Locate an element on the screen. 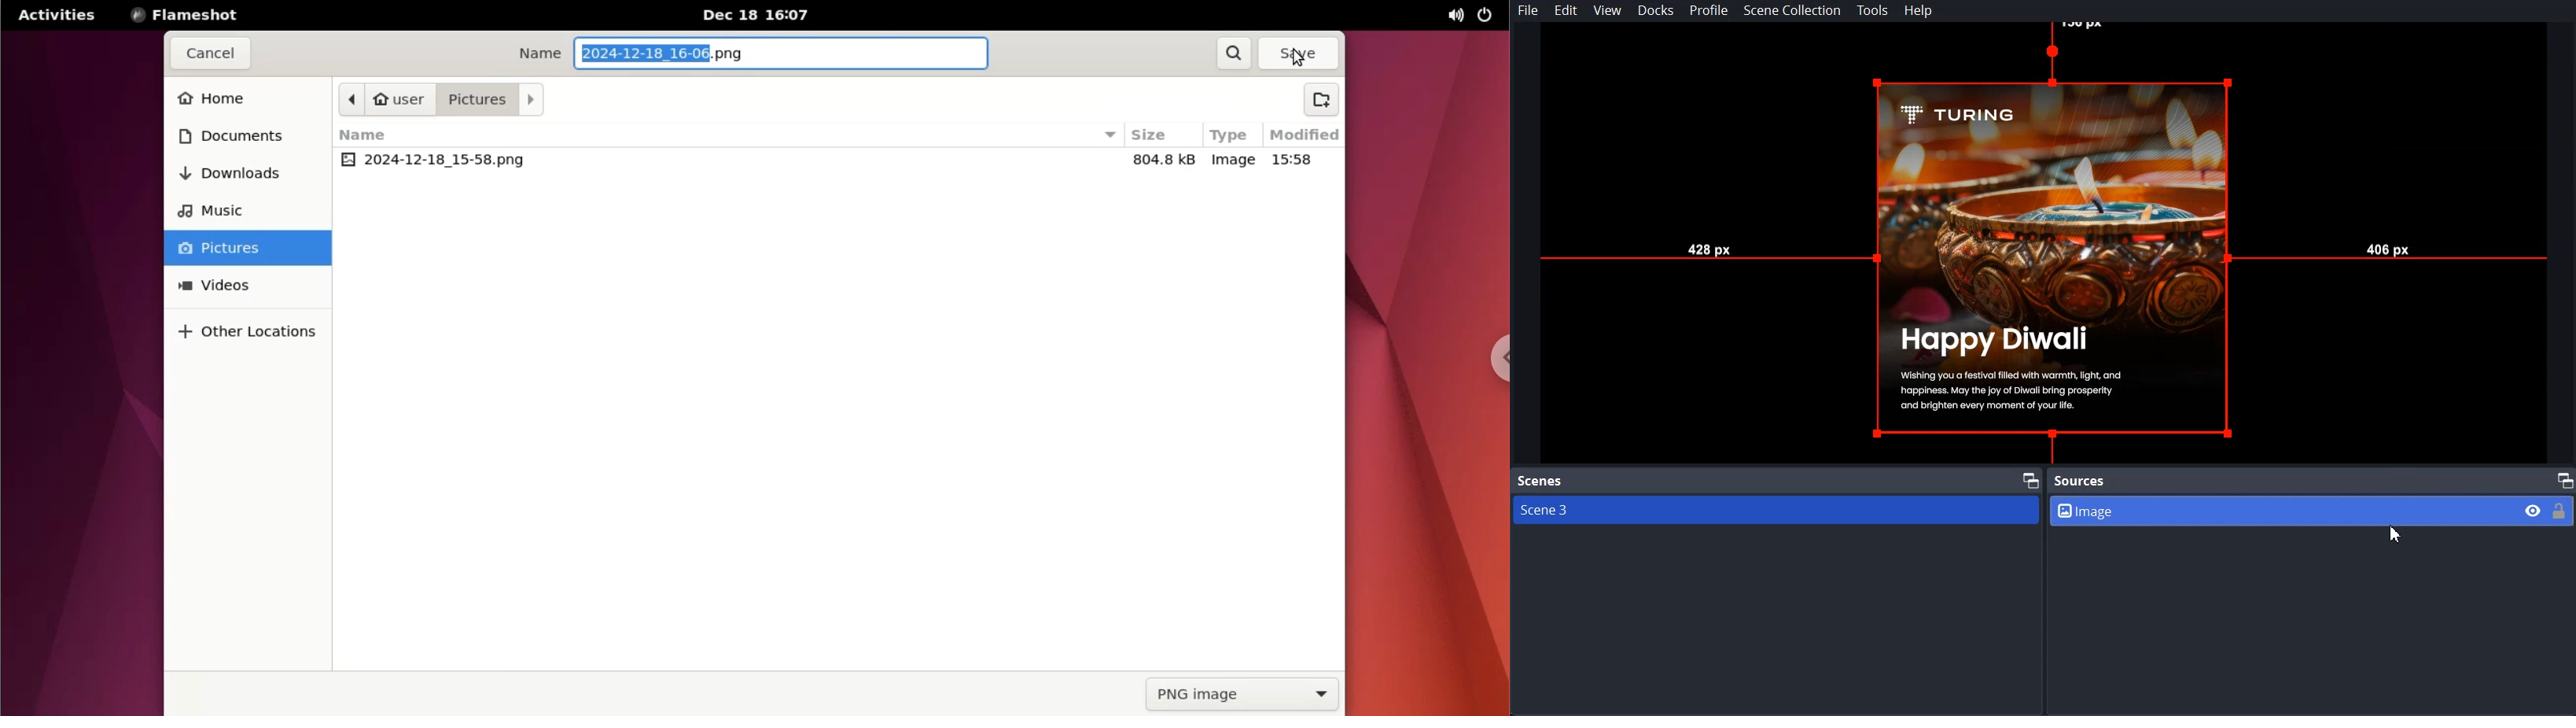  cursor is located at coordinates (1301, 58).